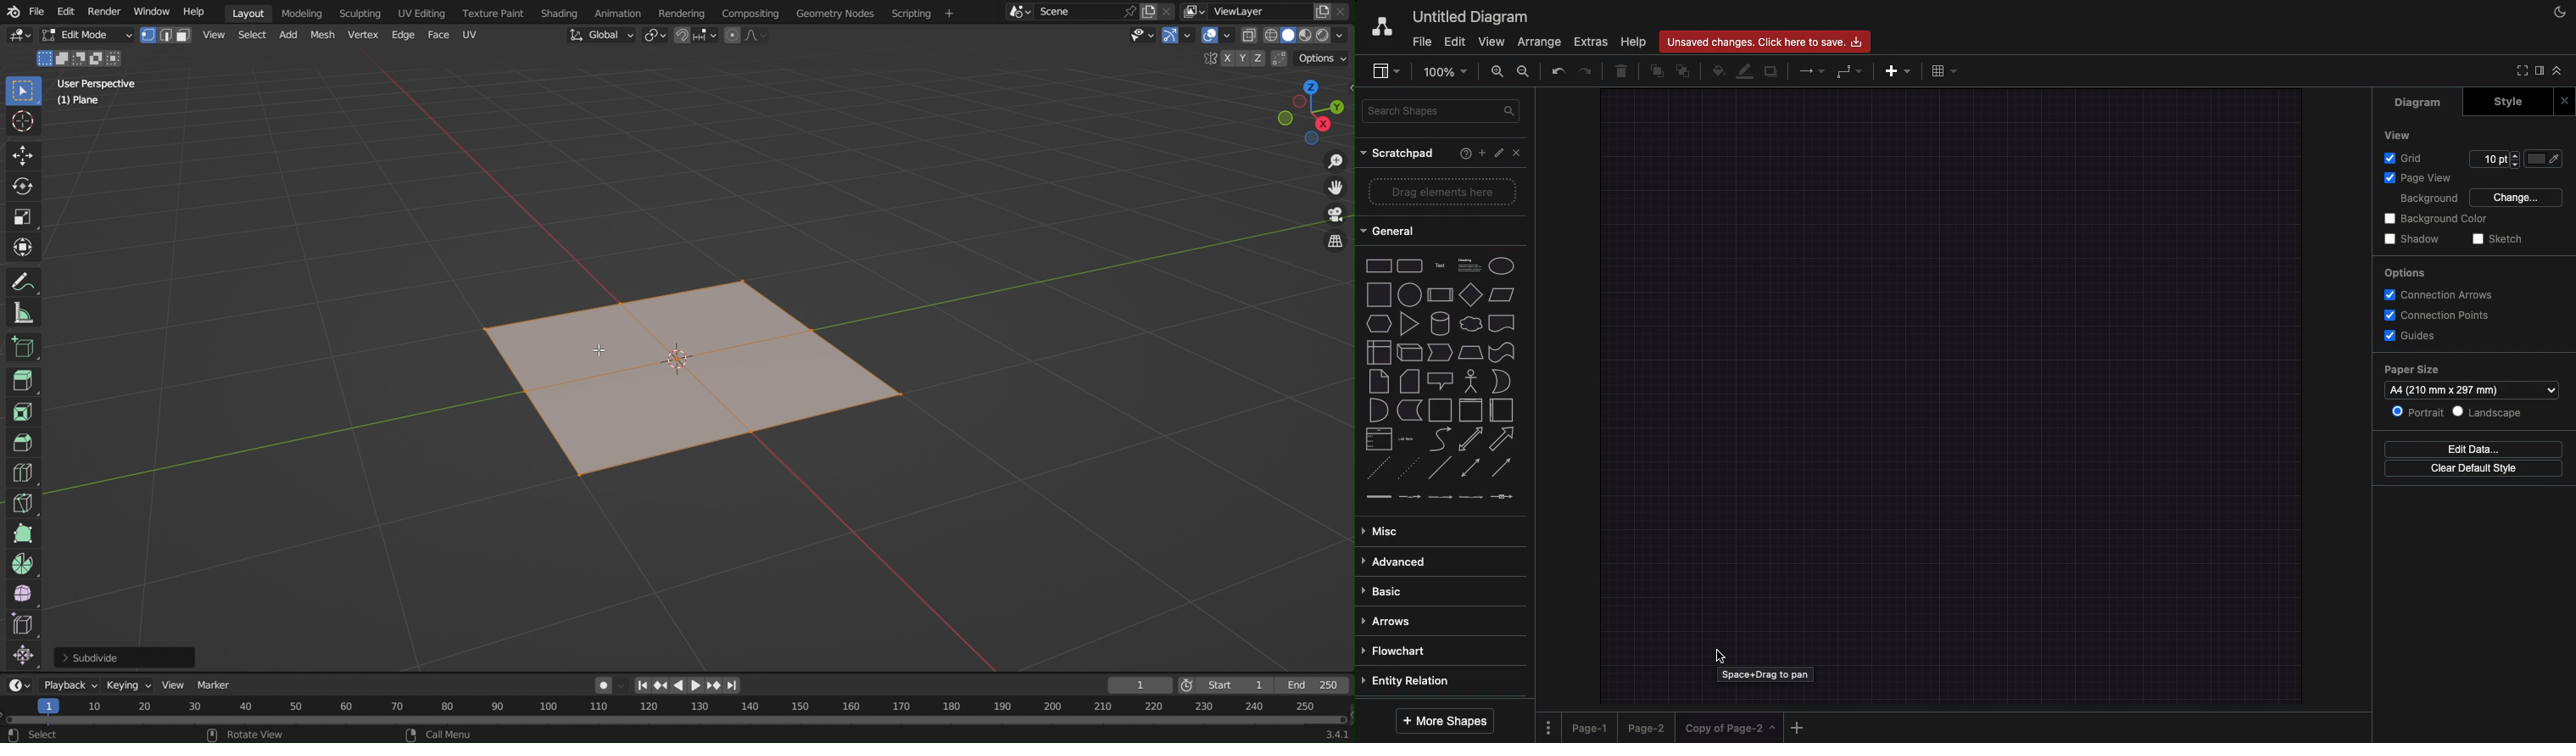  What do you see at coordinates (1329, 735) in the screenshot?
I see `3.4.1` at bounding box center [1329, 735].